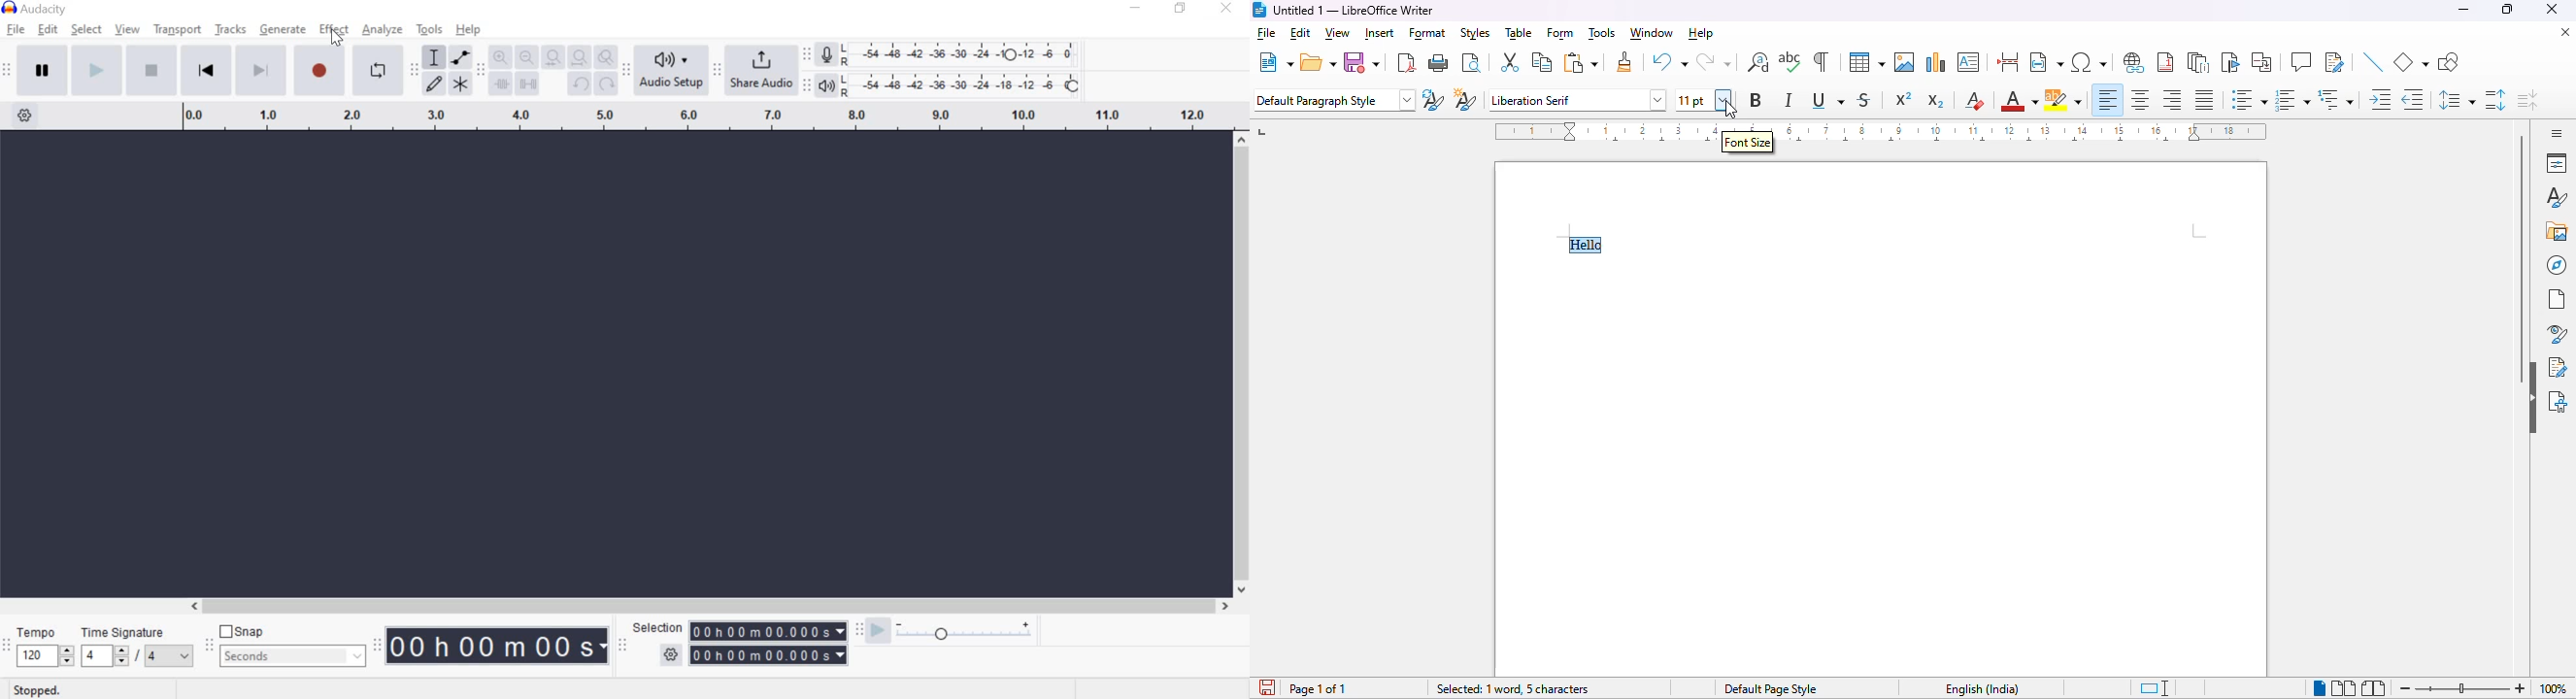  What do you see at coordinates (2448, 63) in the screenshot?
I see `show draw functions` at bounding box center [2448, 63].